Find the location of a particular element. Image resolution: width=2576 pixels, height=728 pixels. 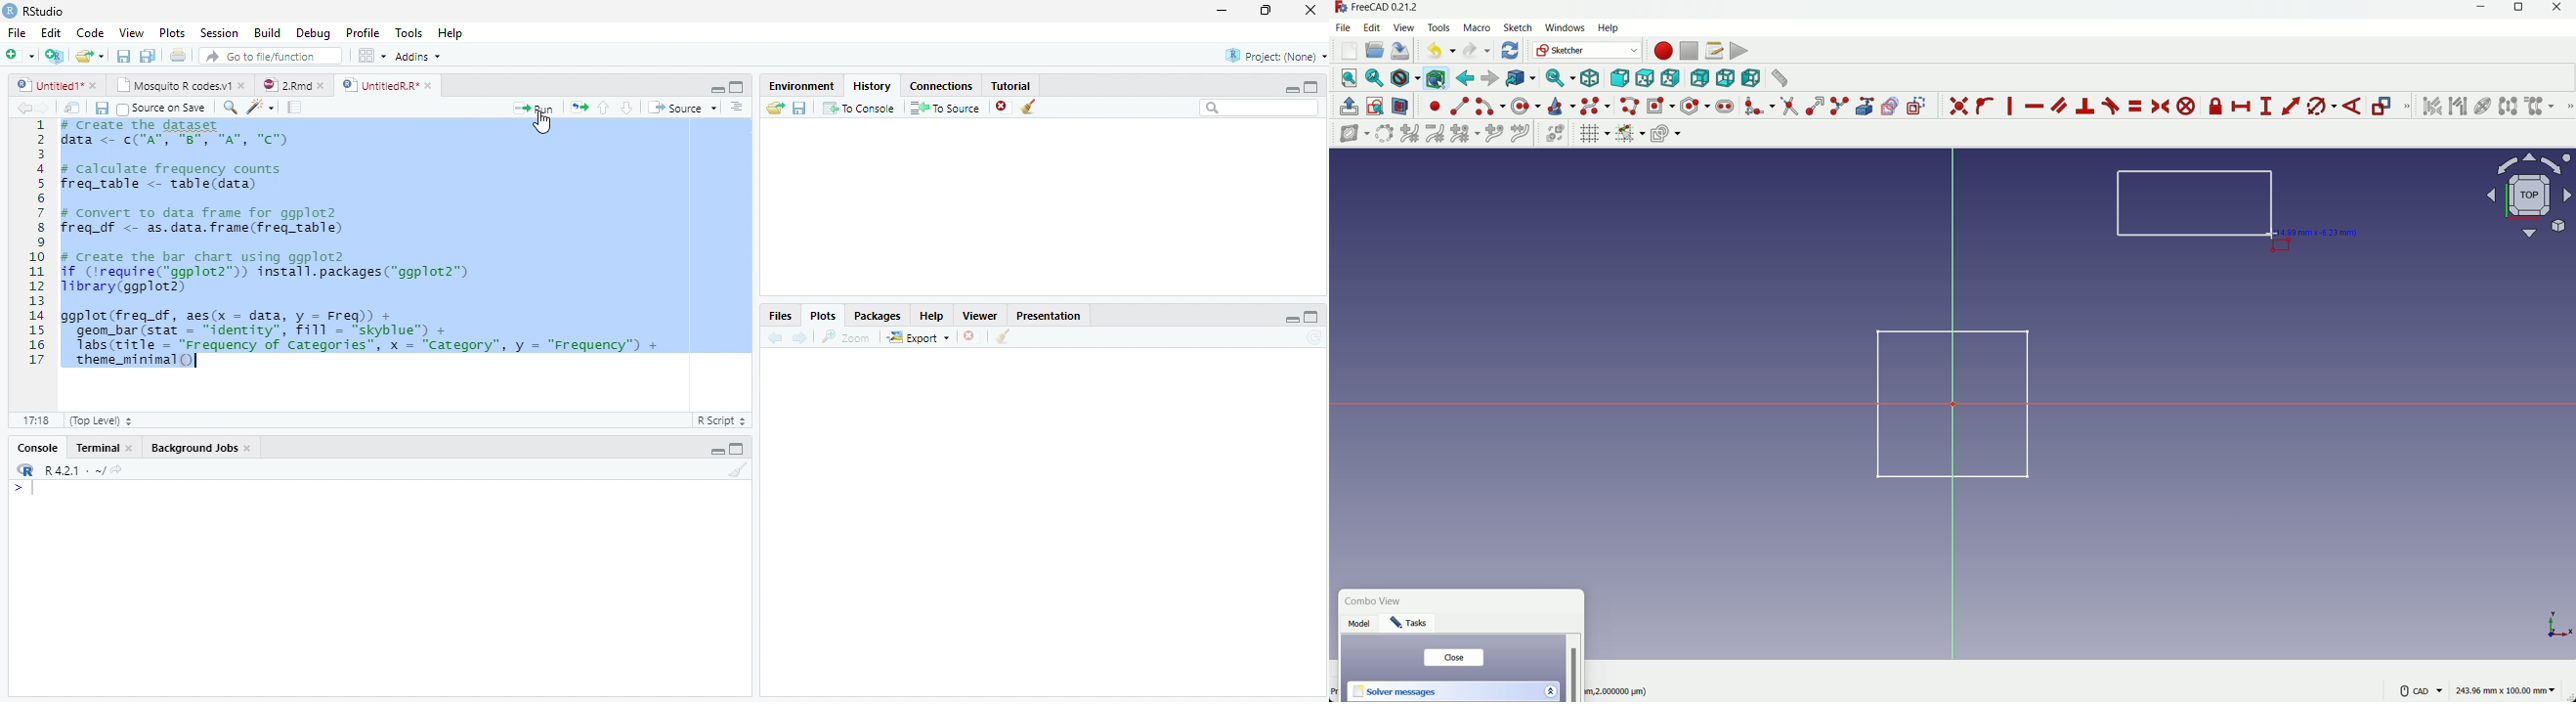

Go to the previous section is located at coordinates (603, 107).